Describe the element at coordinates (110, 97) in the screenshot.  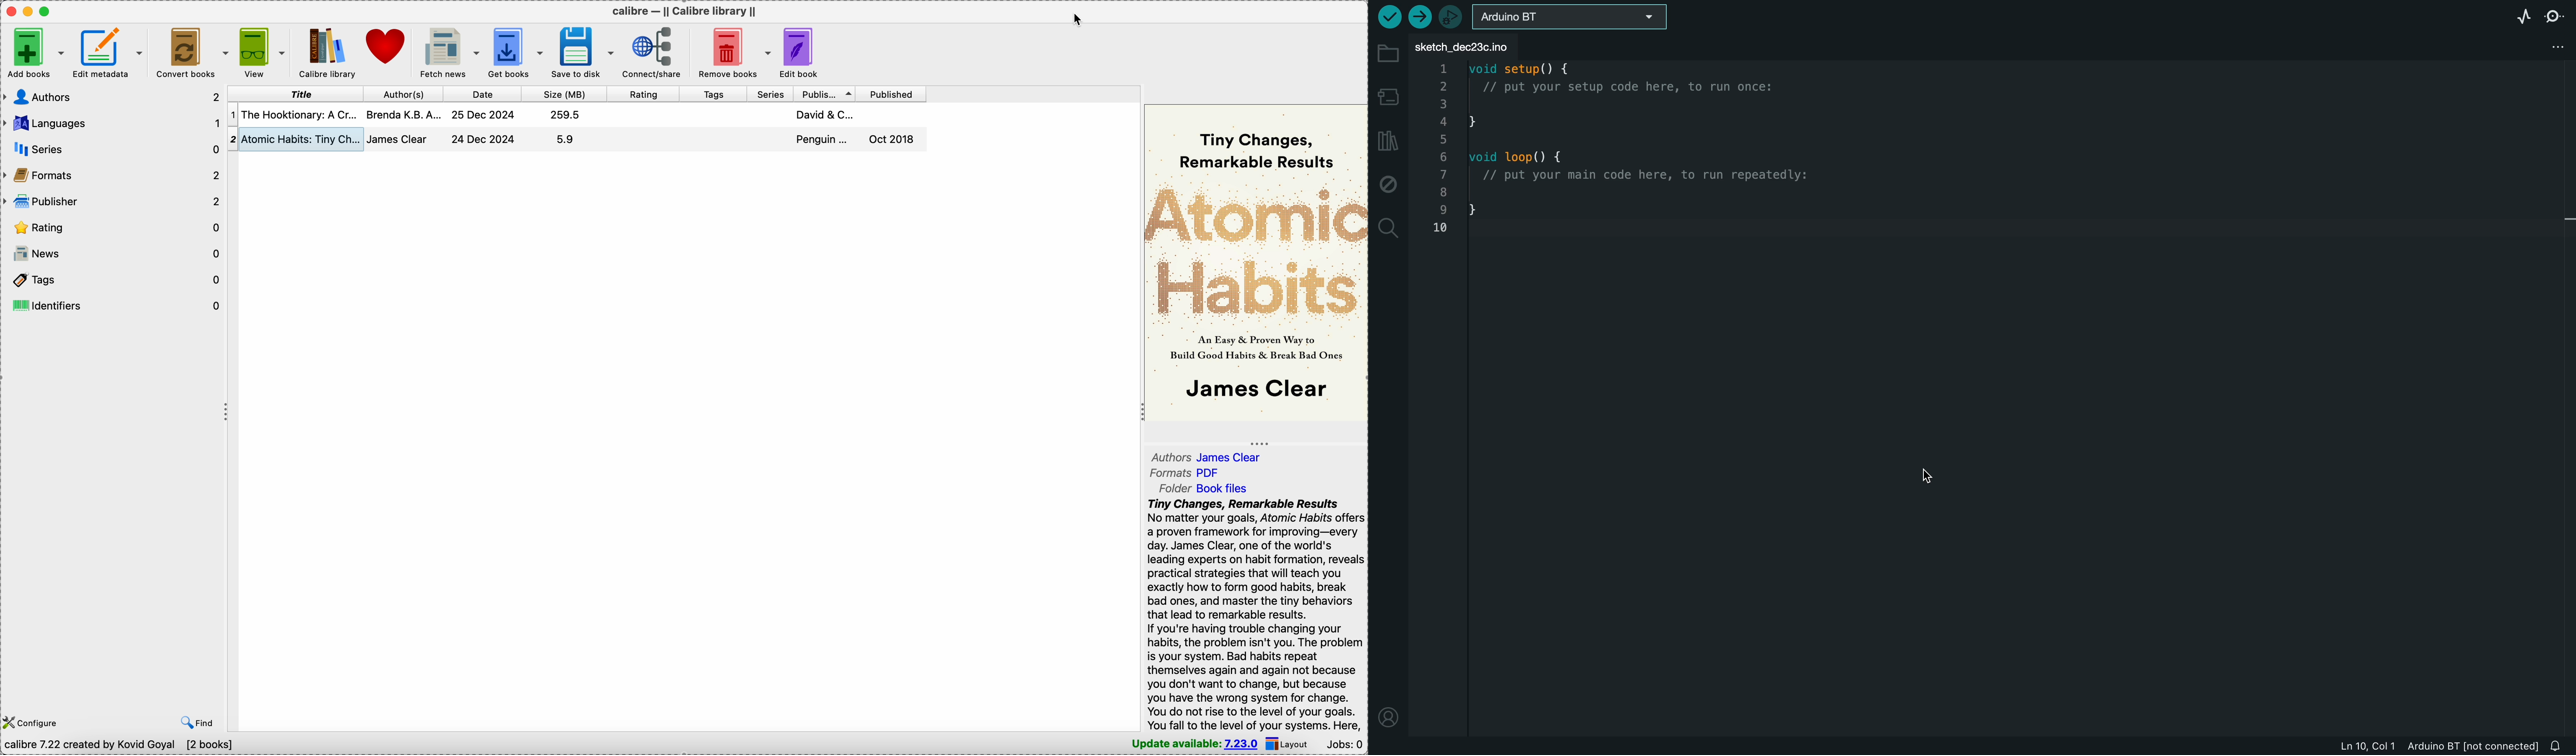
I see `authors` at that location.